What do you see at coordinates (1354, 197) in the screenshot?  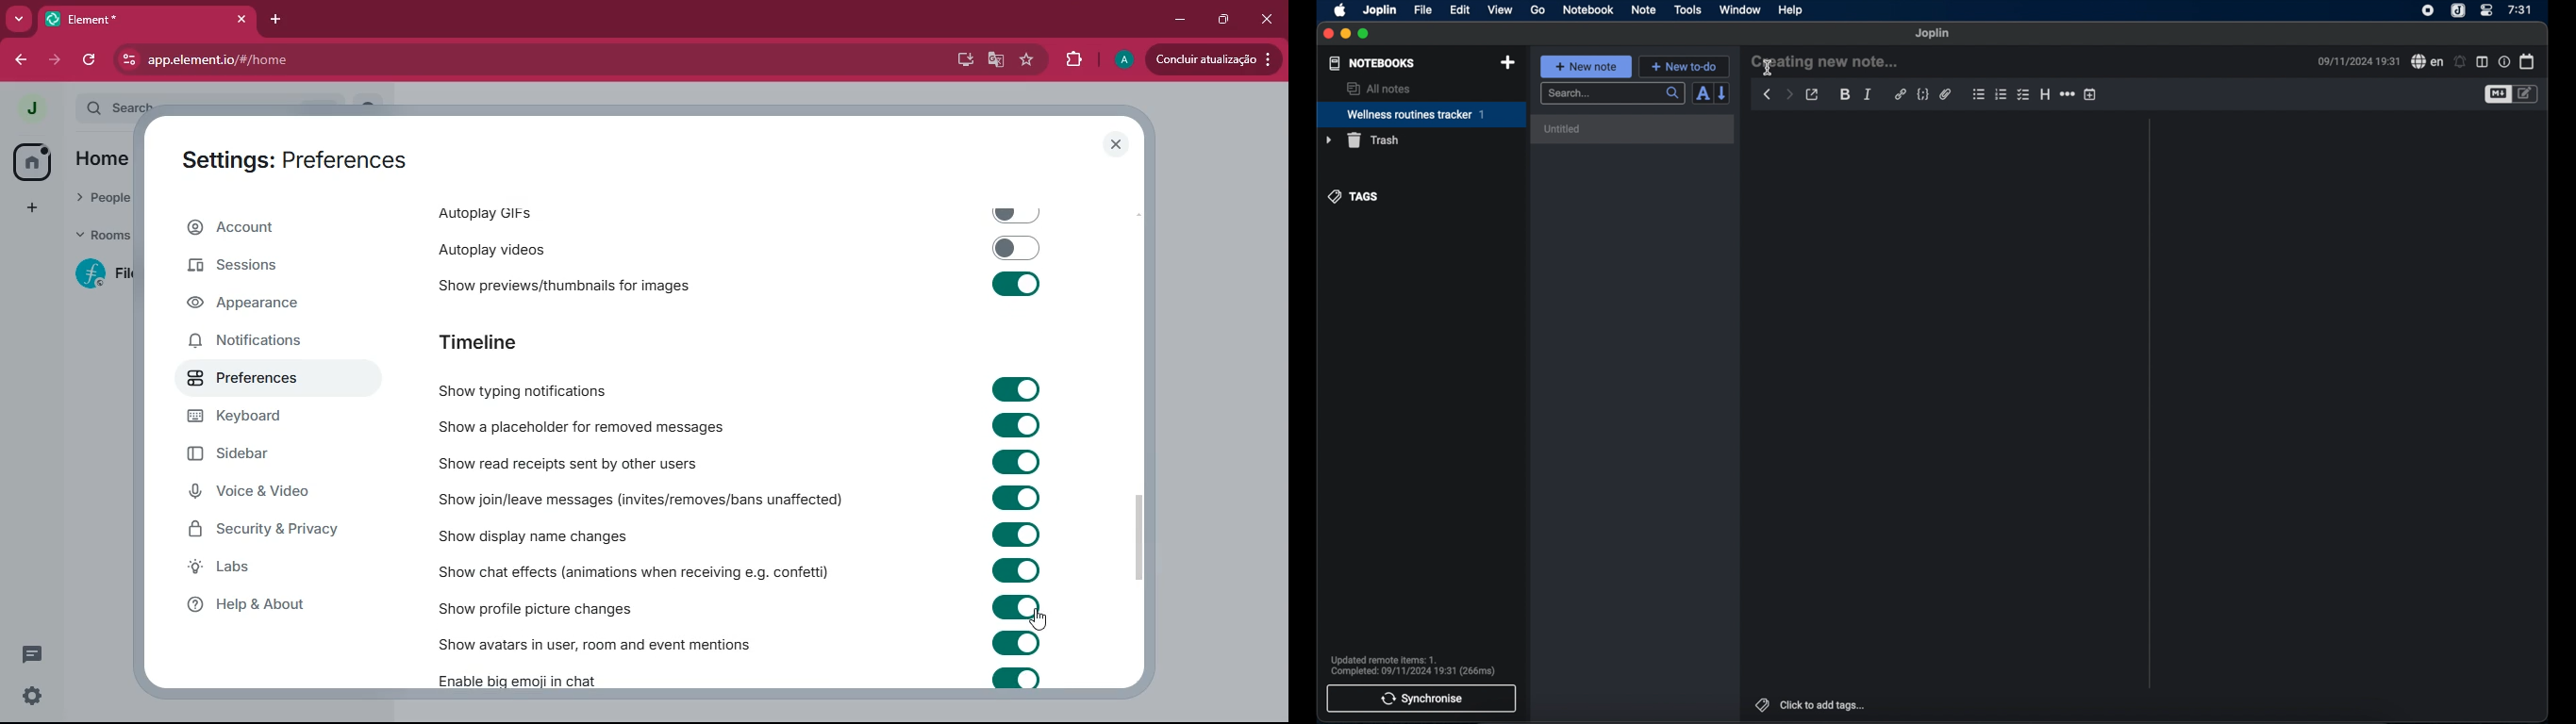 I see `tags` at bounding box center [1354, 197].